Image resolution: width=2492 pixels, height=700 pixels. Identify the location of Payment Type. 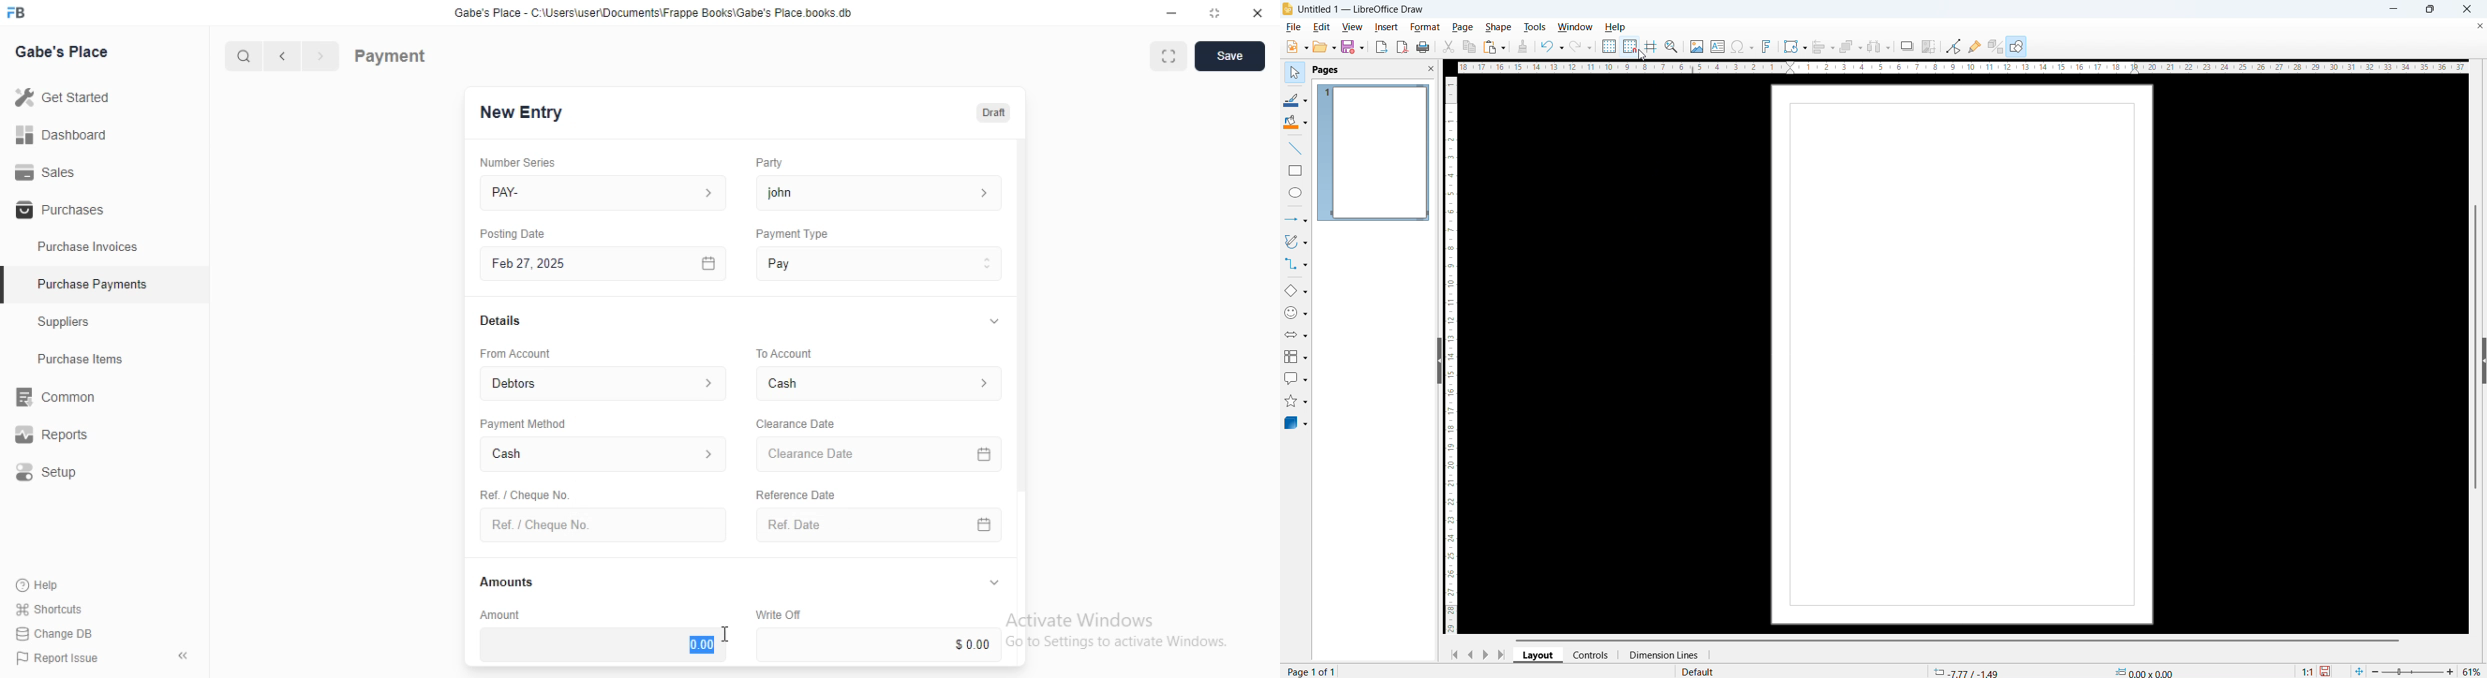
(790, 234).